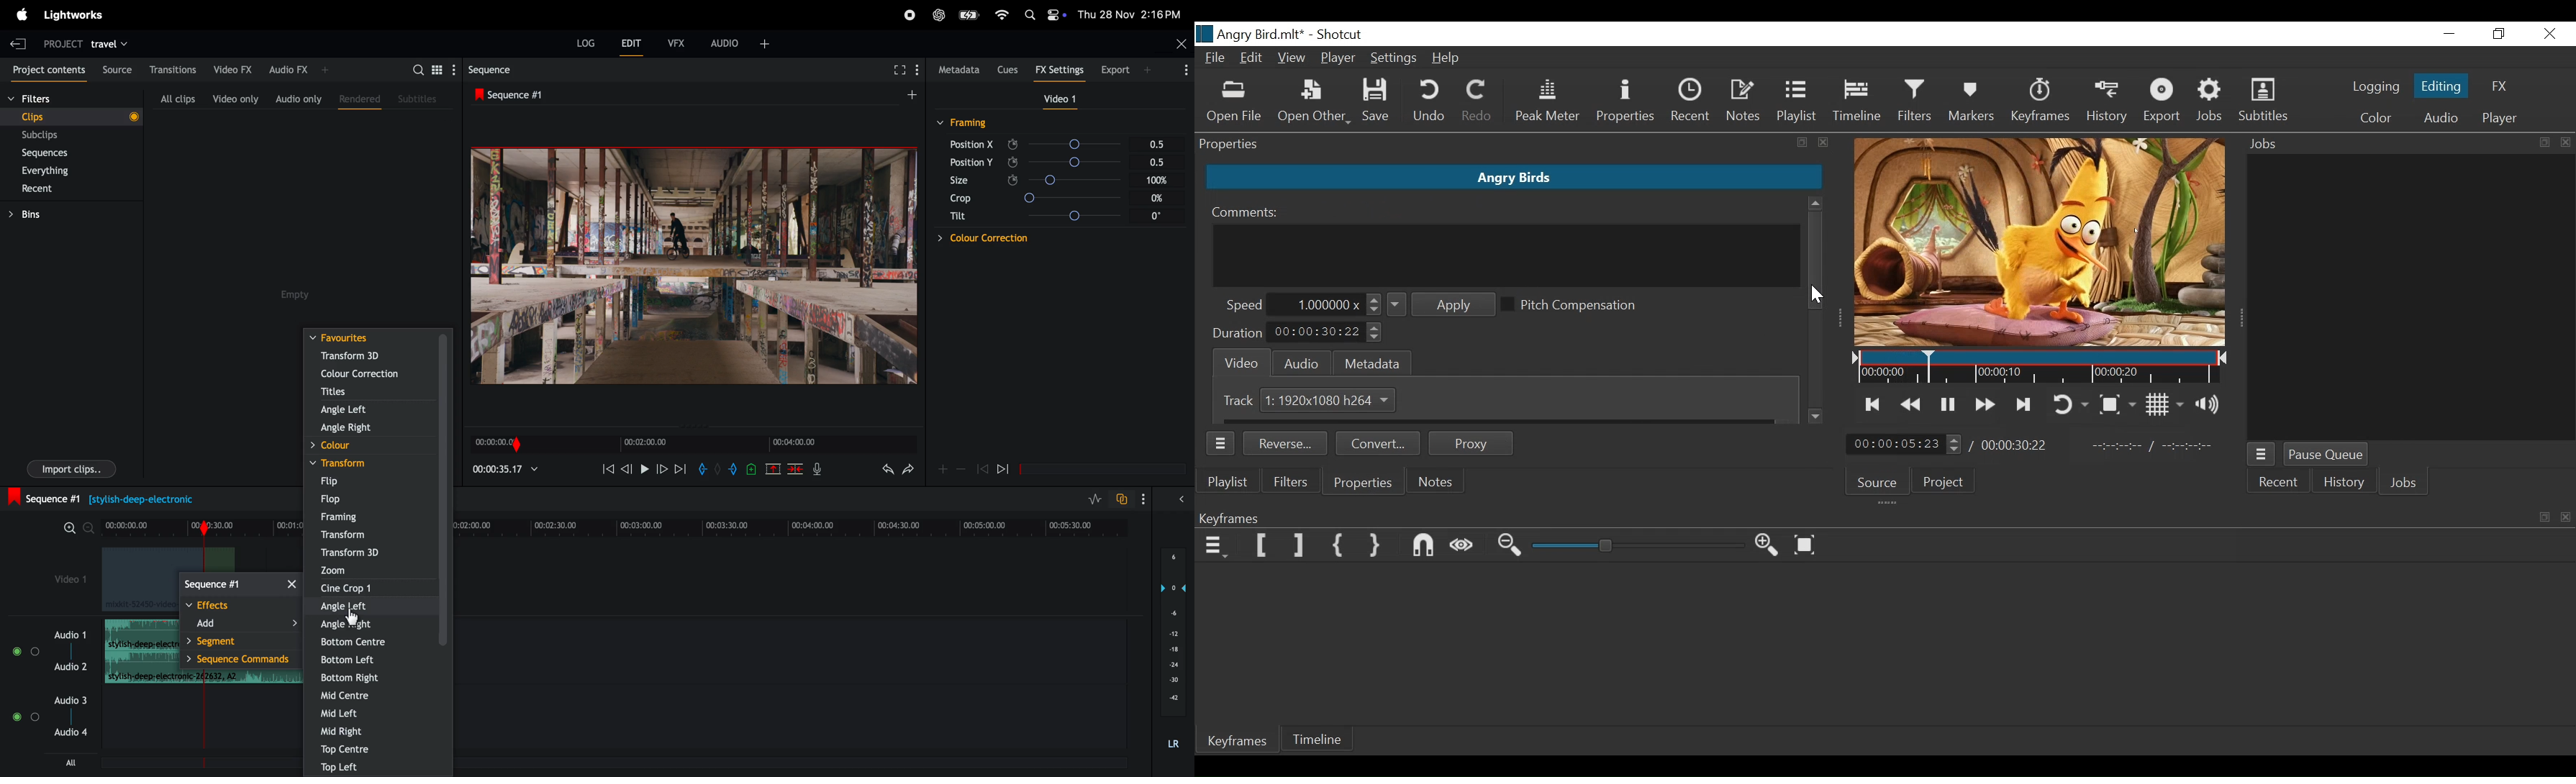 The image size is (2576, 784). Describe the element at coordinates (20, 15) in the screenshot. I see `apple menu` at that location.